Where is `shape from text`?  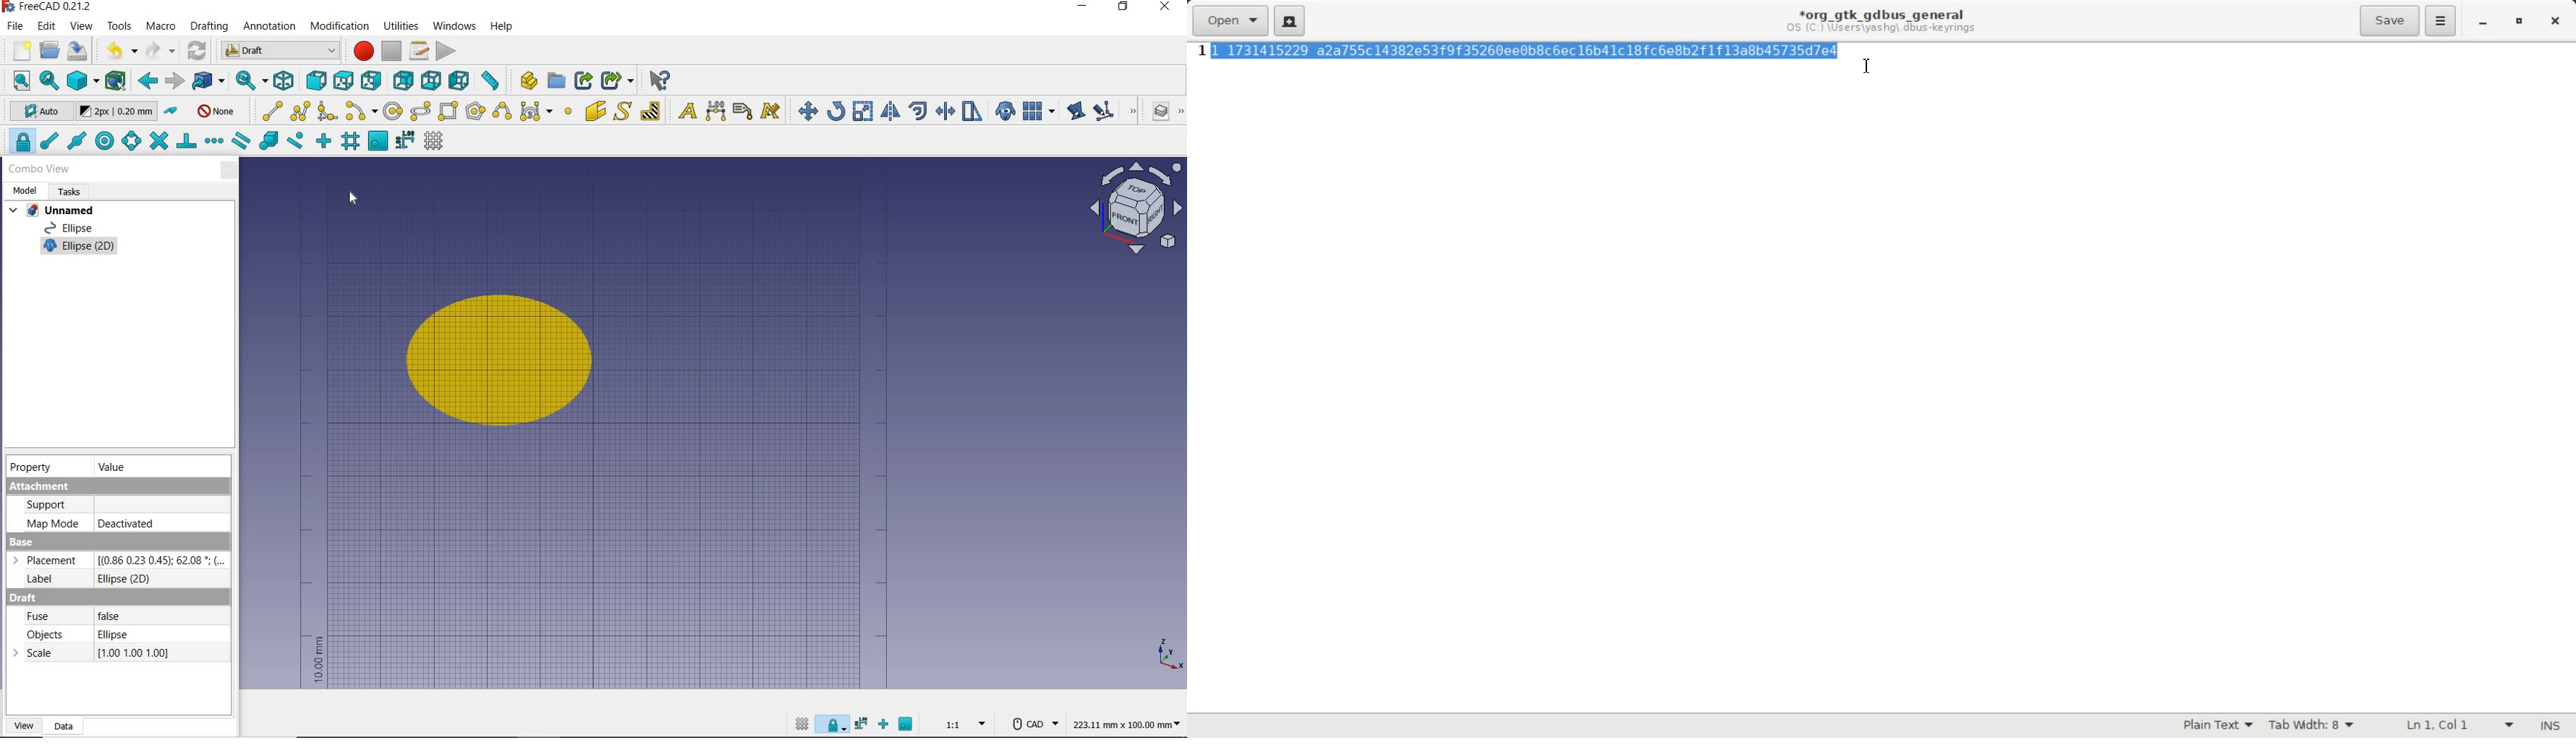
shape from text is located at coordinates (624, 110).